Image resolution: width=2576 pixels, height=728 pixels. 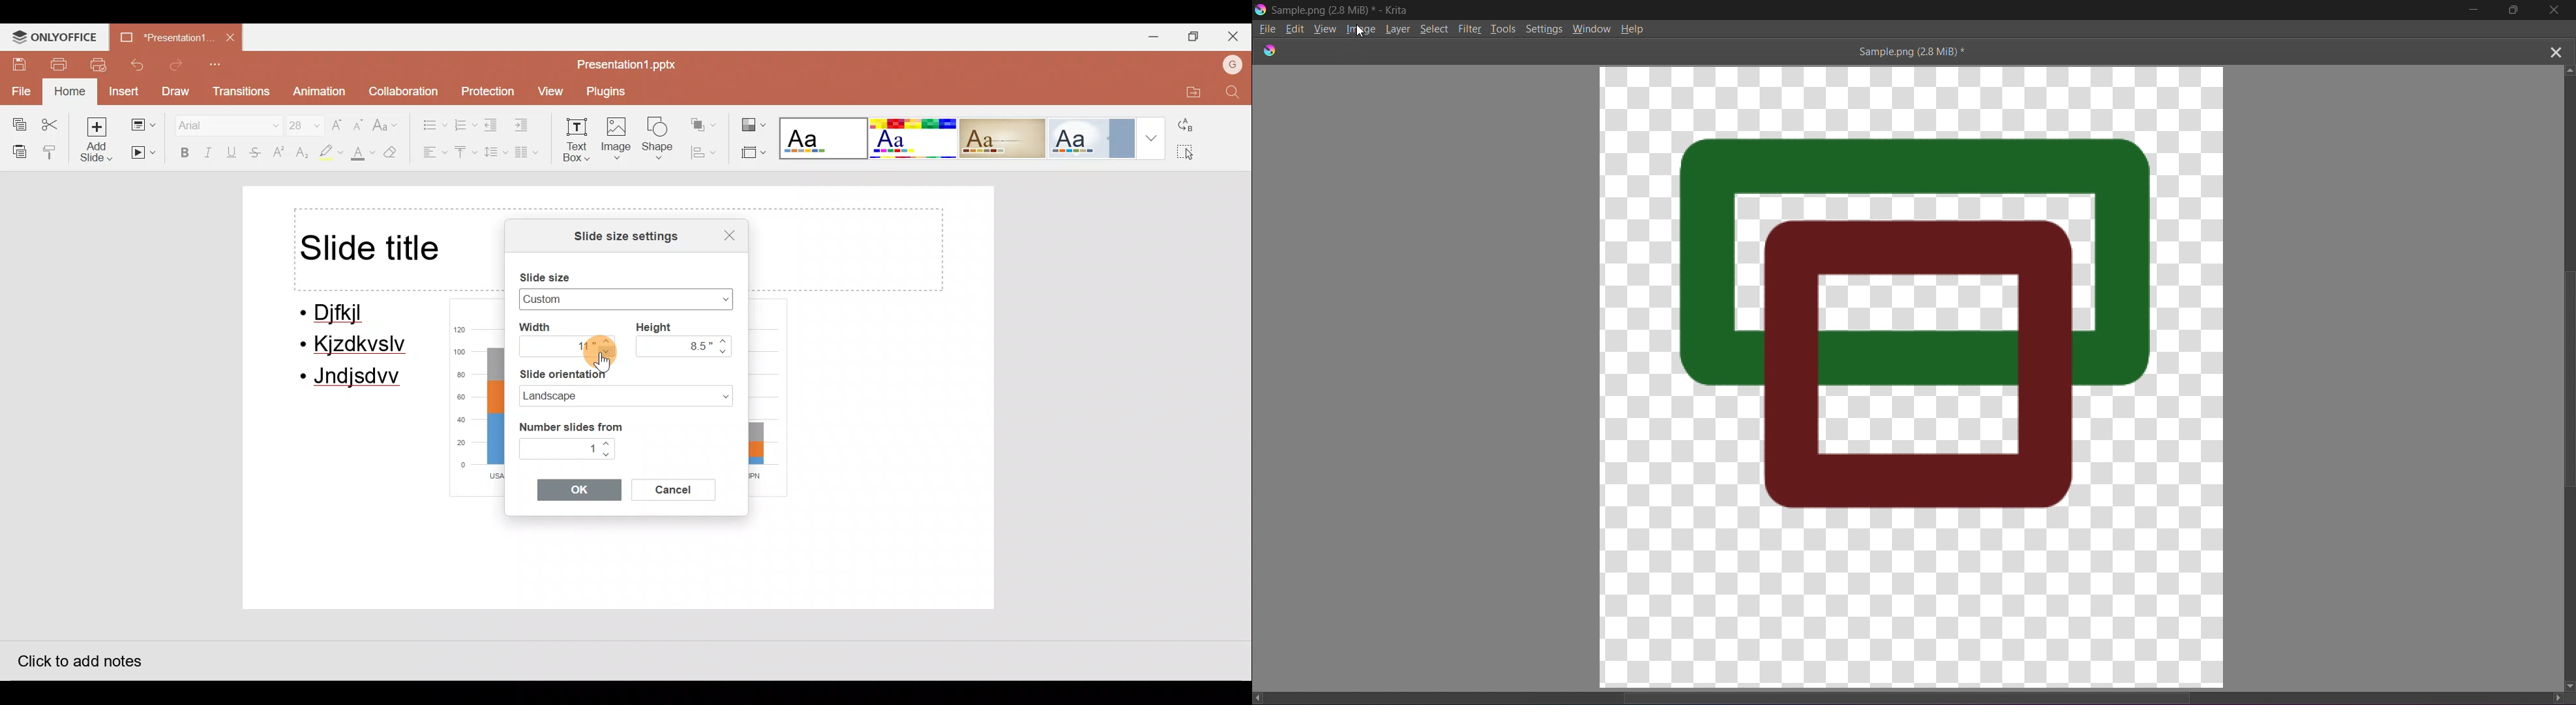 I want to click on Theme 4, so click(x=1097, y=138).